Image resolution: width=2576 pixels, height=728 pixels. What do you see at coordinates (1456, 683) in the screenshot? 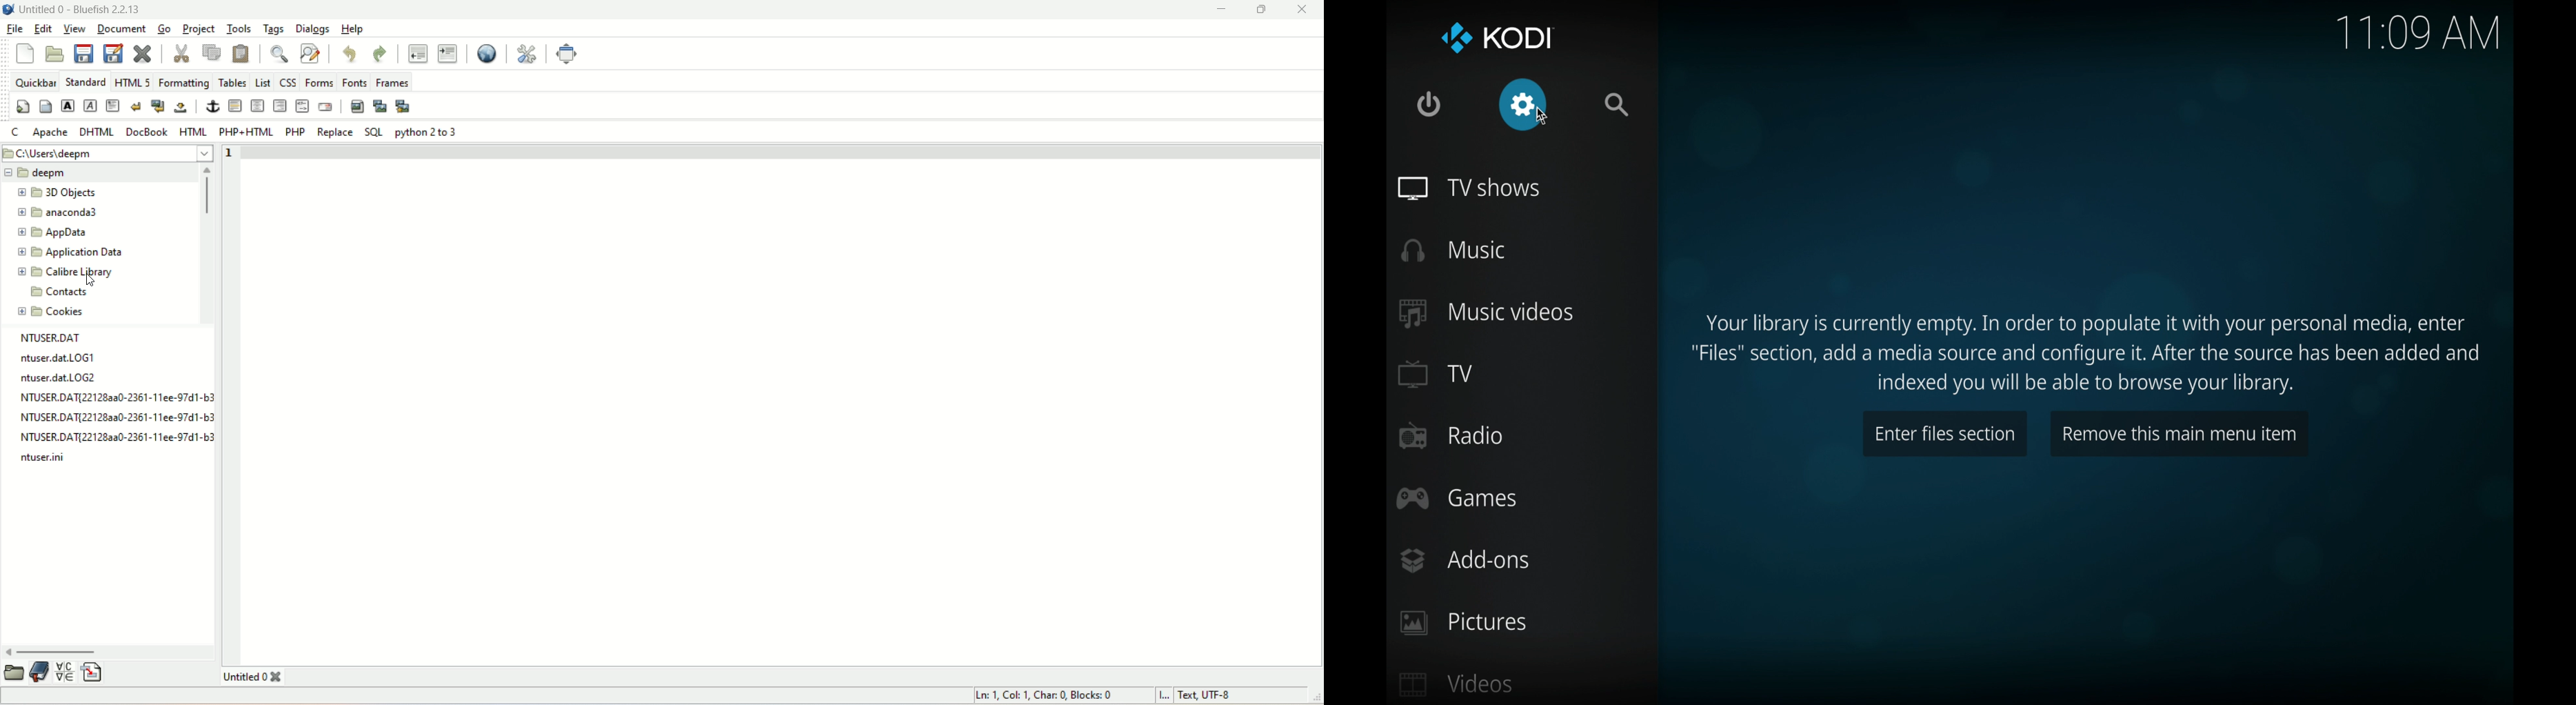
I see `videos` at bounding box center [1456, 683].